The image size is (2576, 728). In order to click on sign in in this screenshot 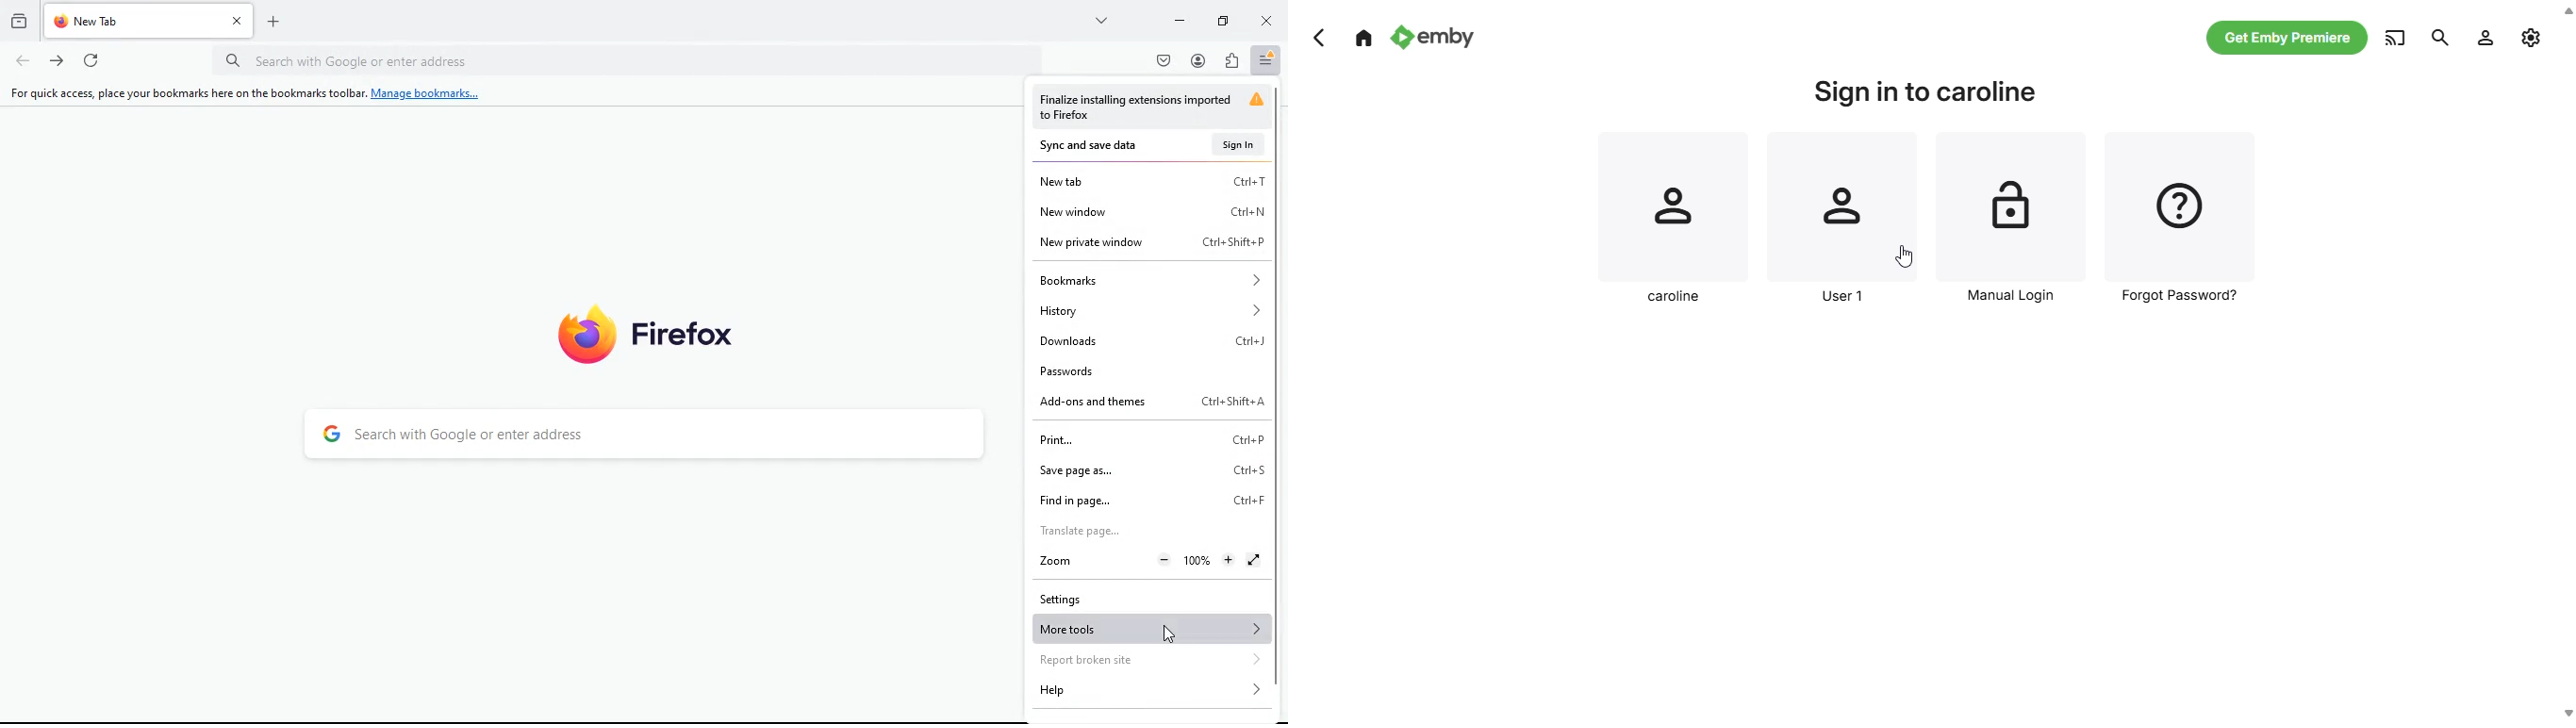, I will do `click(1236, 146)`.